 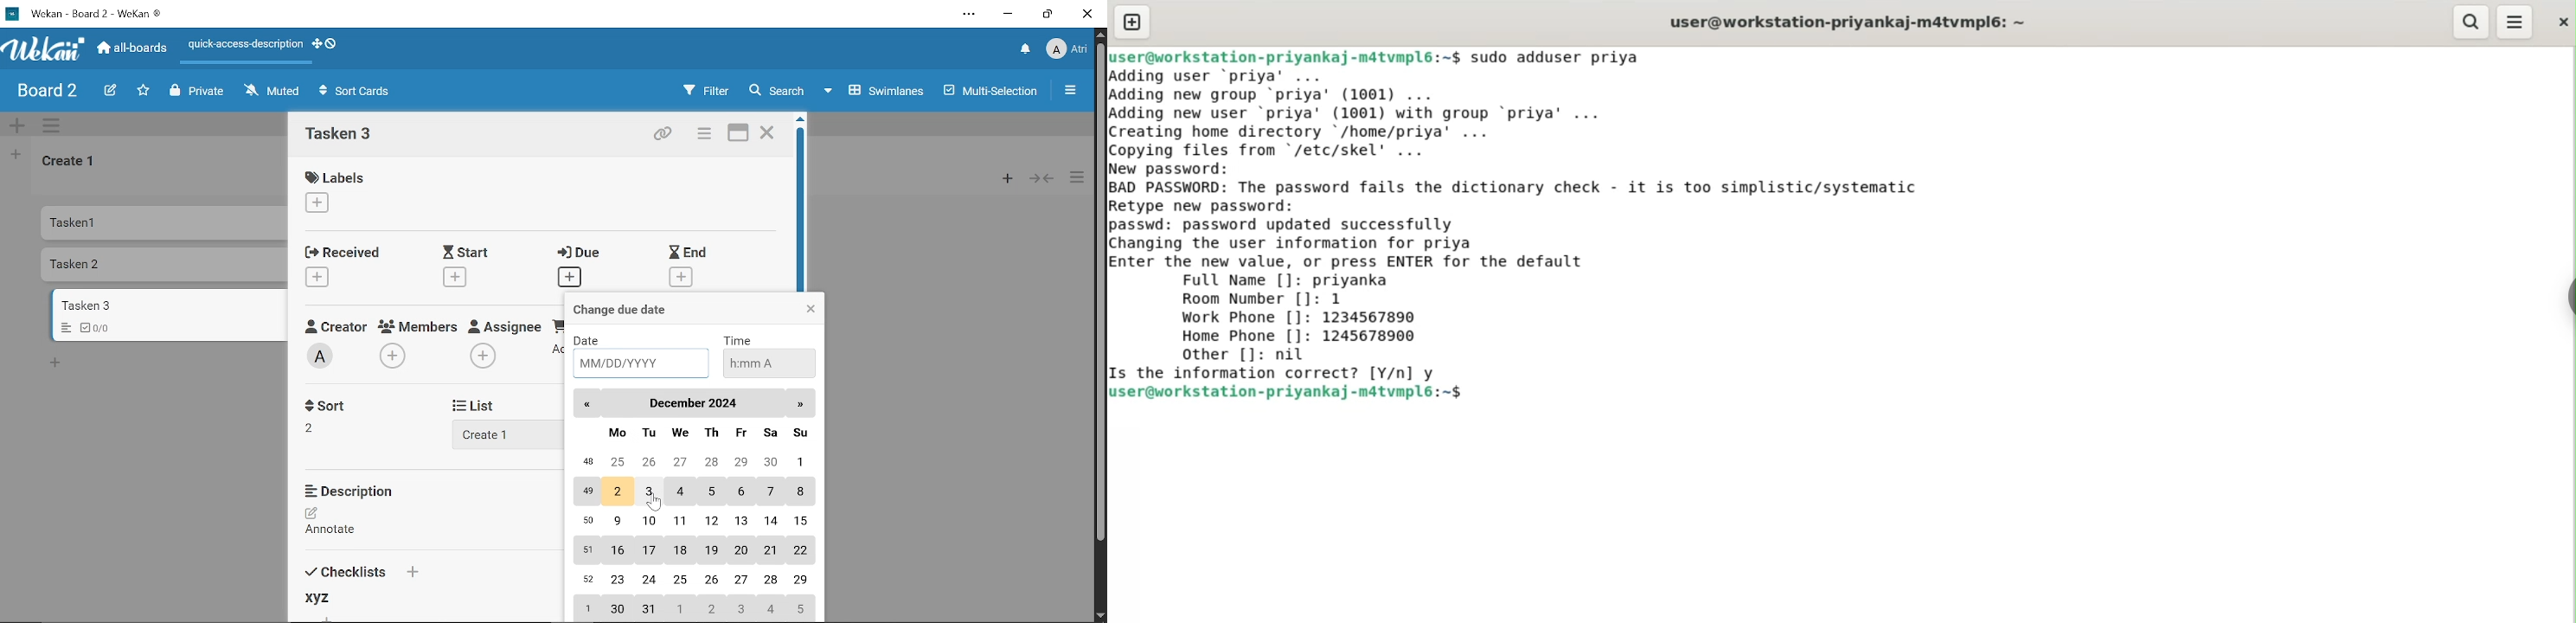 I want to click on Card titled "Tasken 3", so click(x=170, y=305).